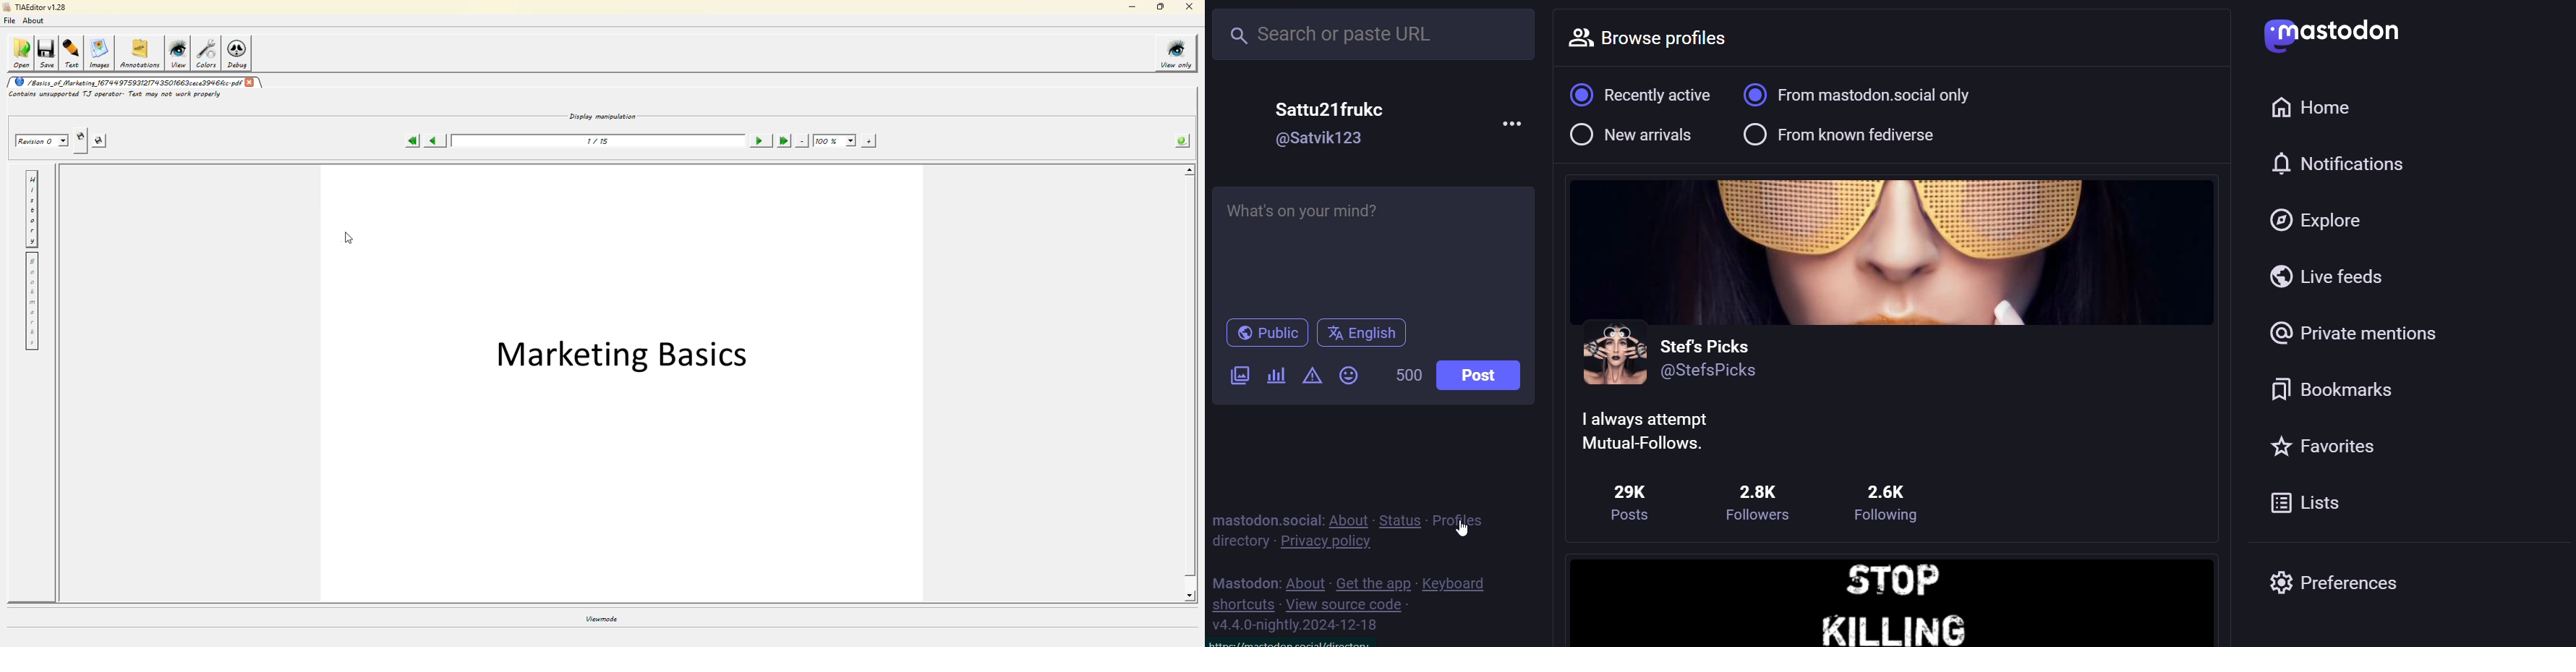 The height and width of the screenshot is (672, 2576). Describe the element at coordinates (1400, 520) in the screenshot. I see `status` at that location.